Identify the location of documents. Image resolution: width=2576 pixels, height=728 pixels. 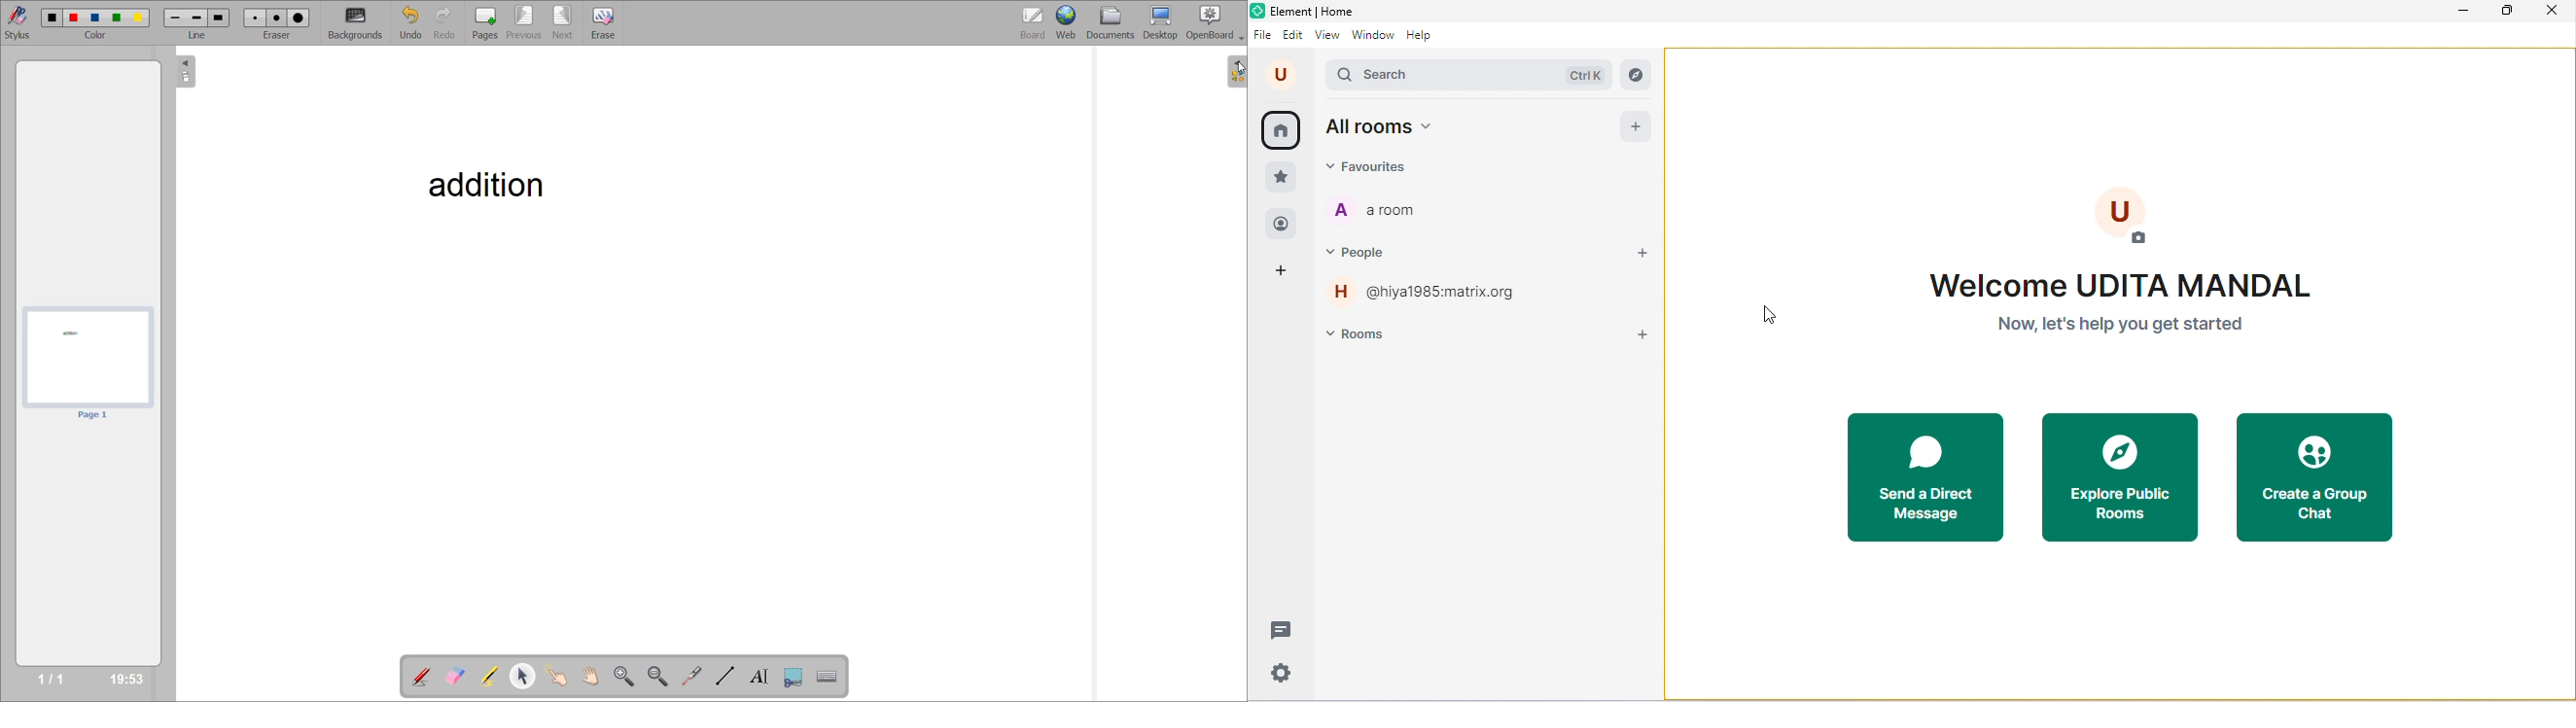
(1116, 23).